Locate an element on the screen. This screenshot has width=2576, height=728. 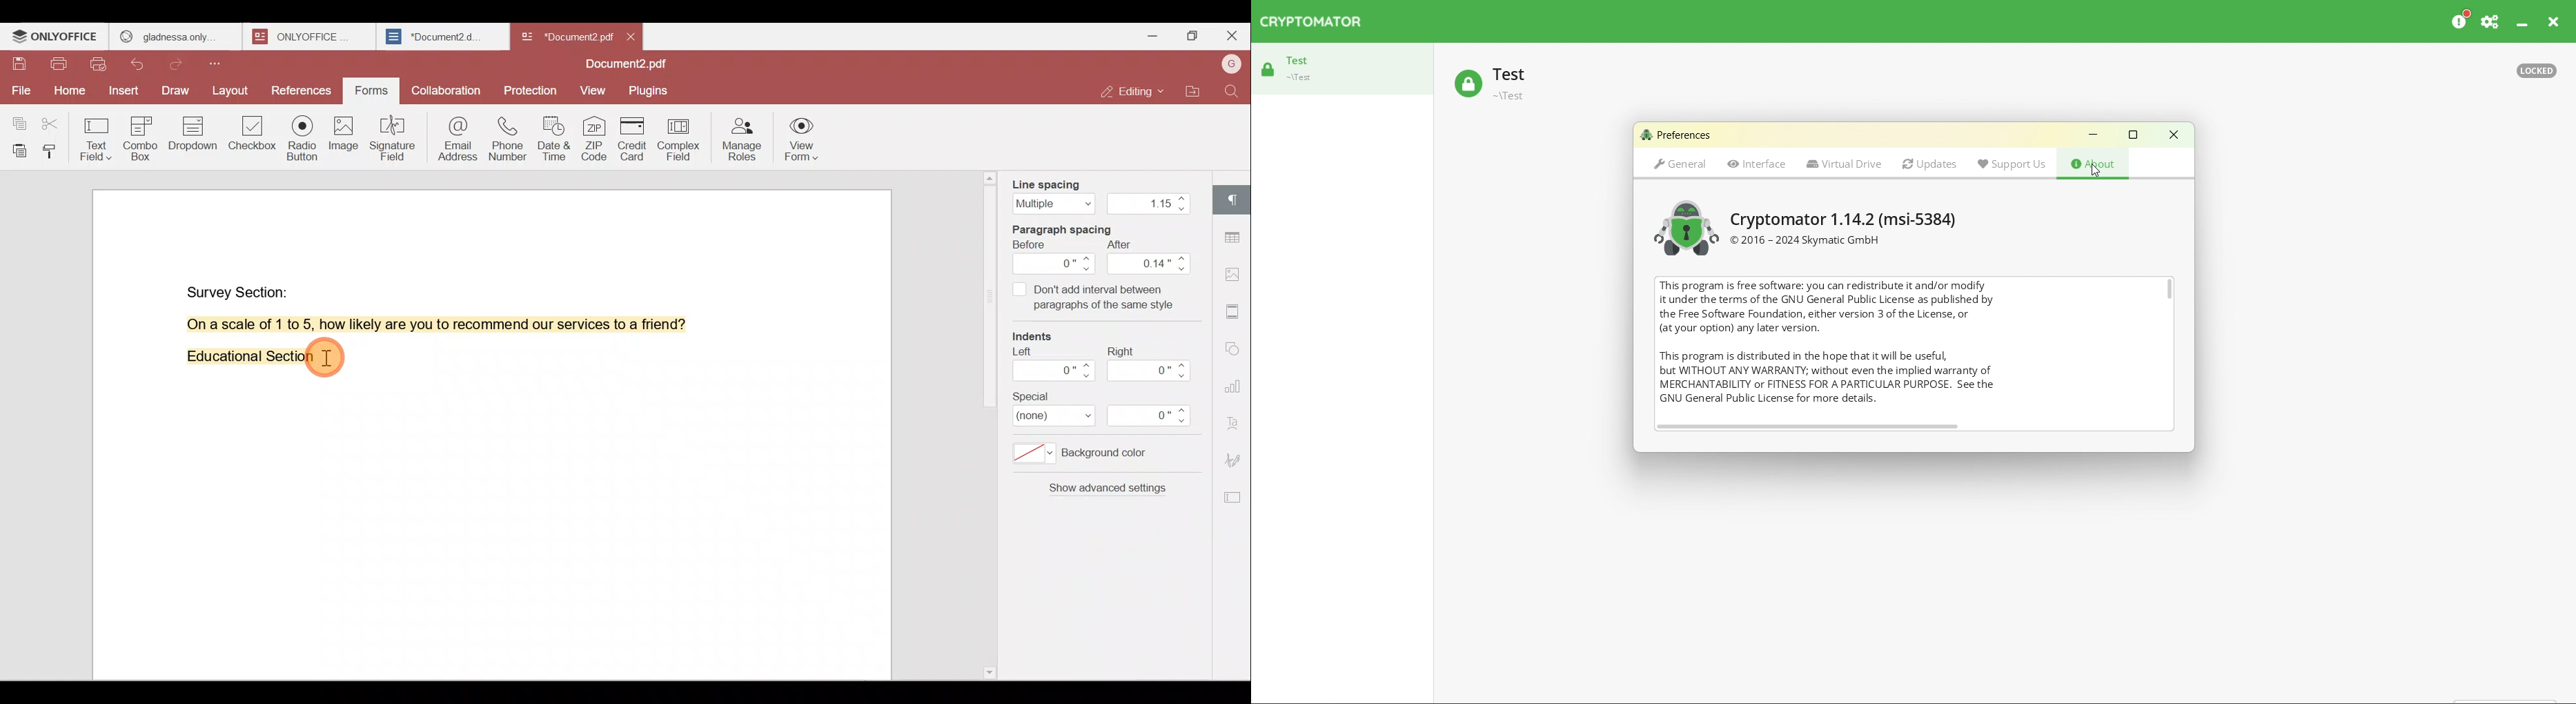
Form settings is located at coordinates (1229, 497).